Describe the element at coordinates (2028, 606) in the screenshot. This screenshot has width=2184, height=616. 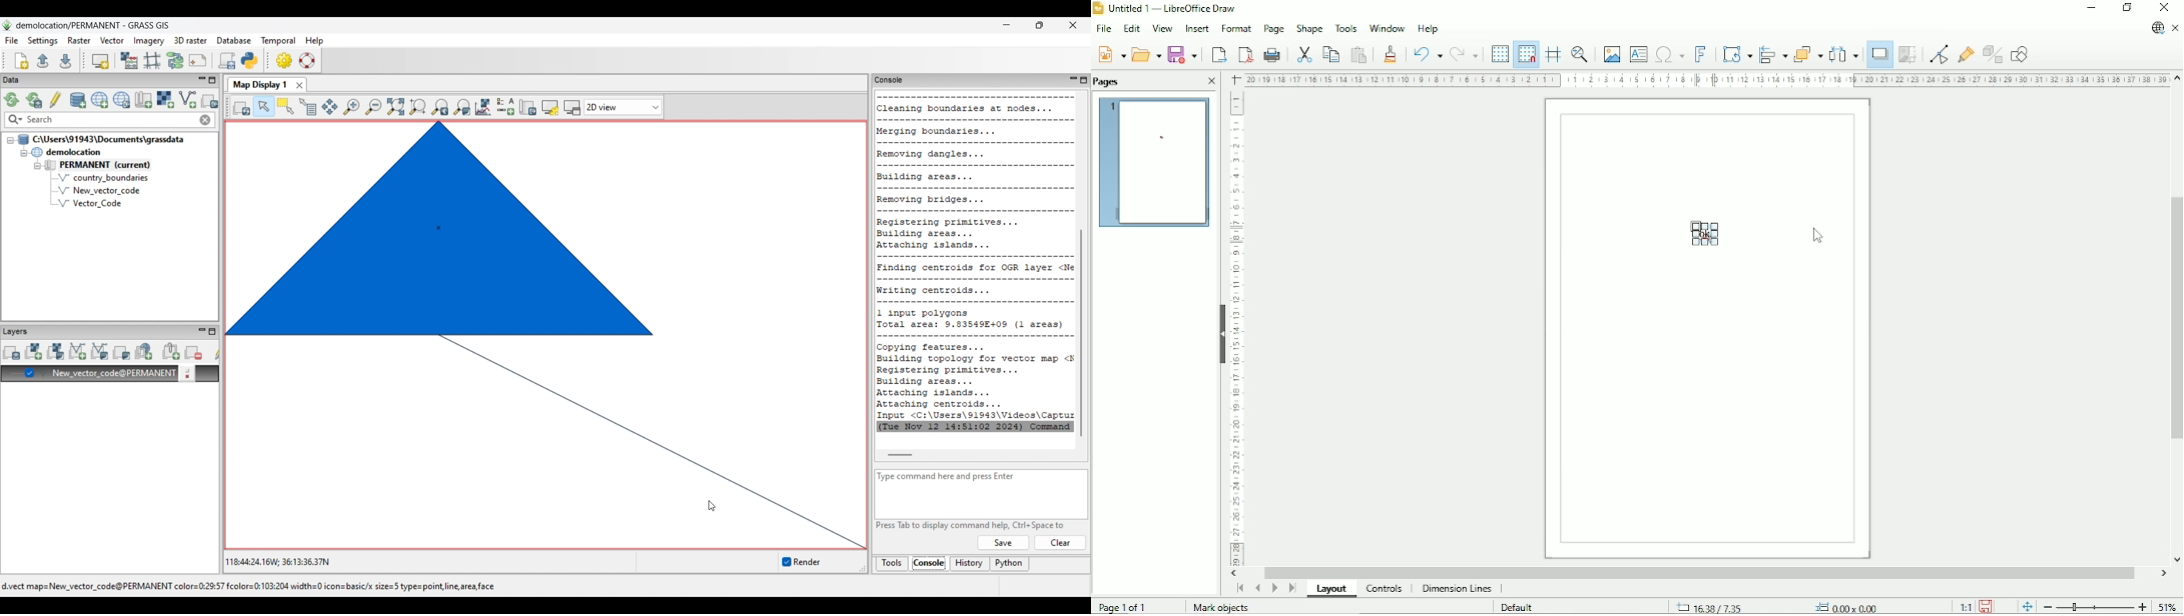
I see `Fit page to window` at that location.